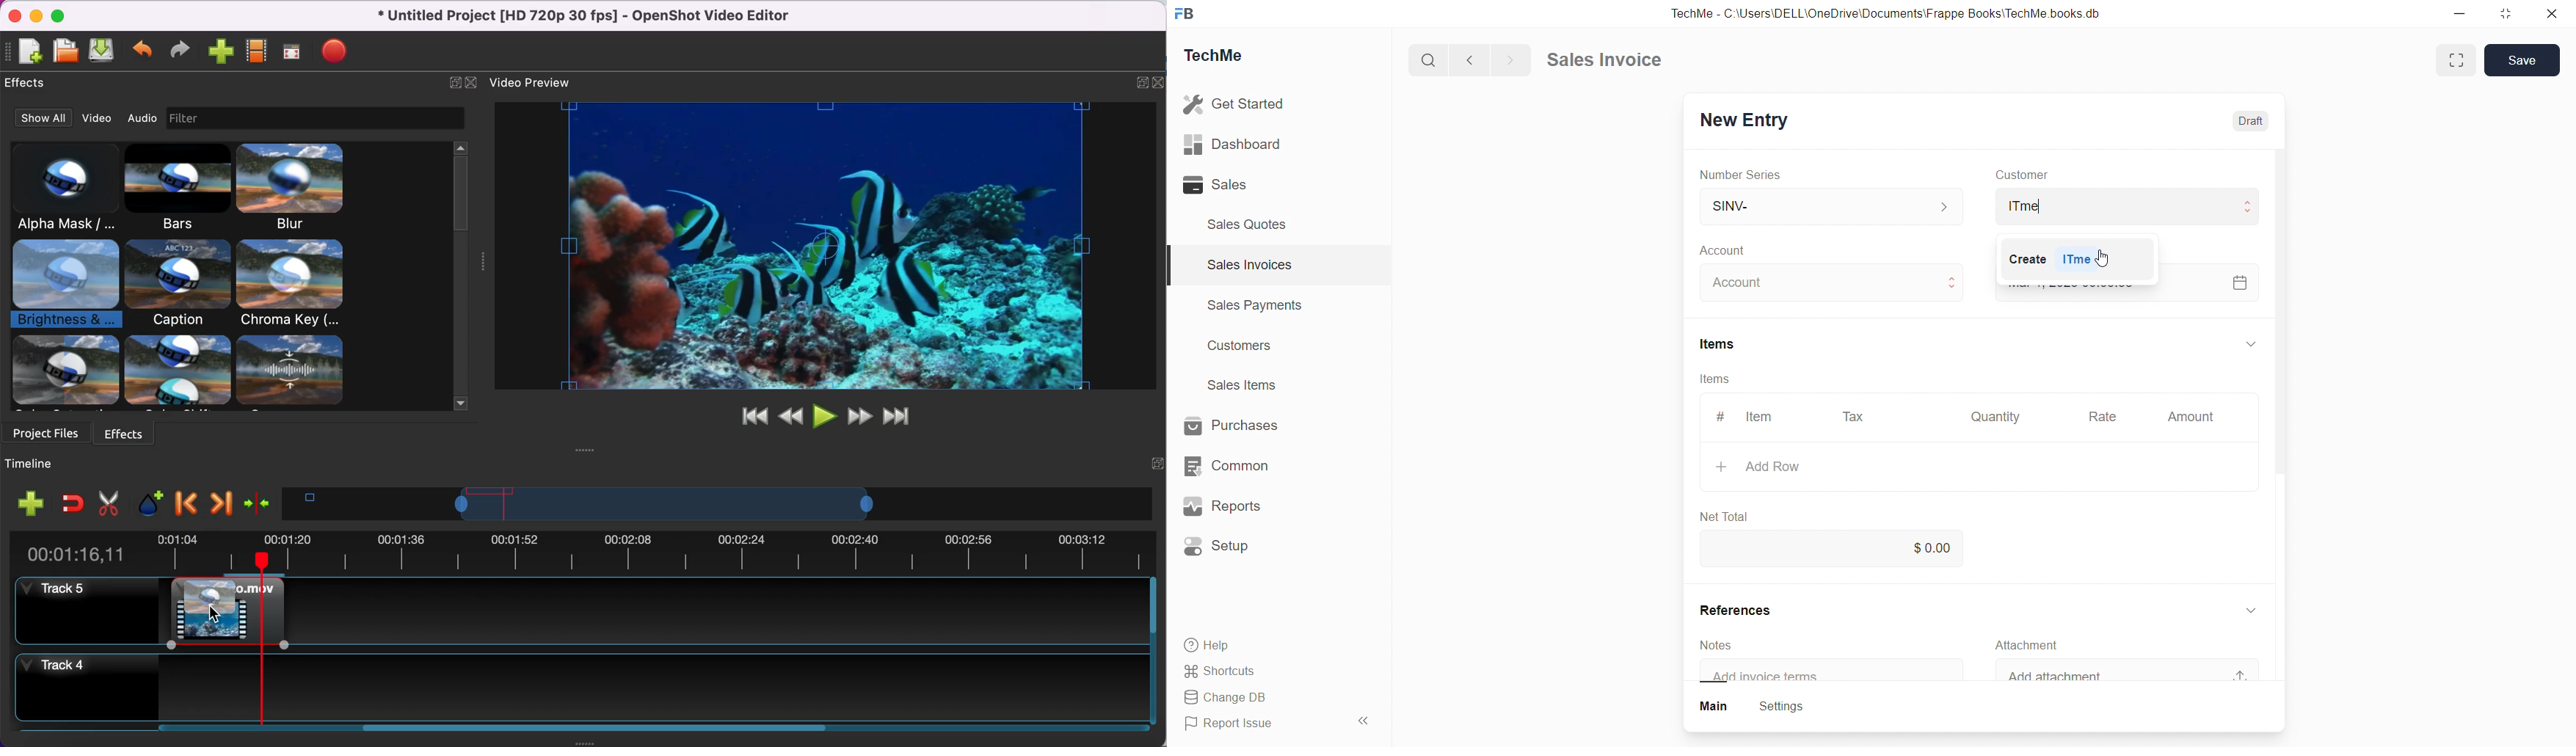 The height and width of the screenshot is (756, 2576). Describe the element at coordinates (534, 81) in the screenshot. I see `video preview` at that location.